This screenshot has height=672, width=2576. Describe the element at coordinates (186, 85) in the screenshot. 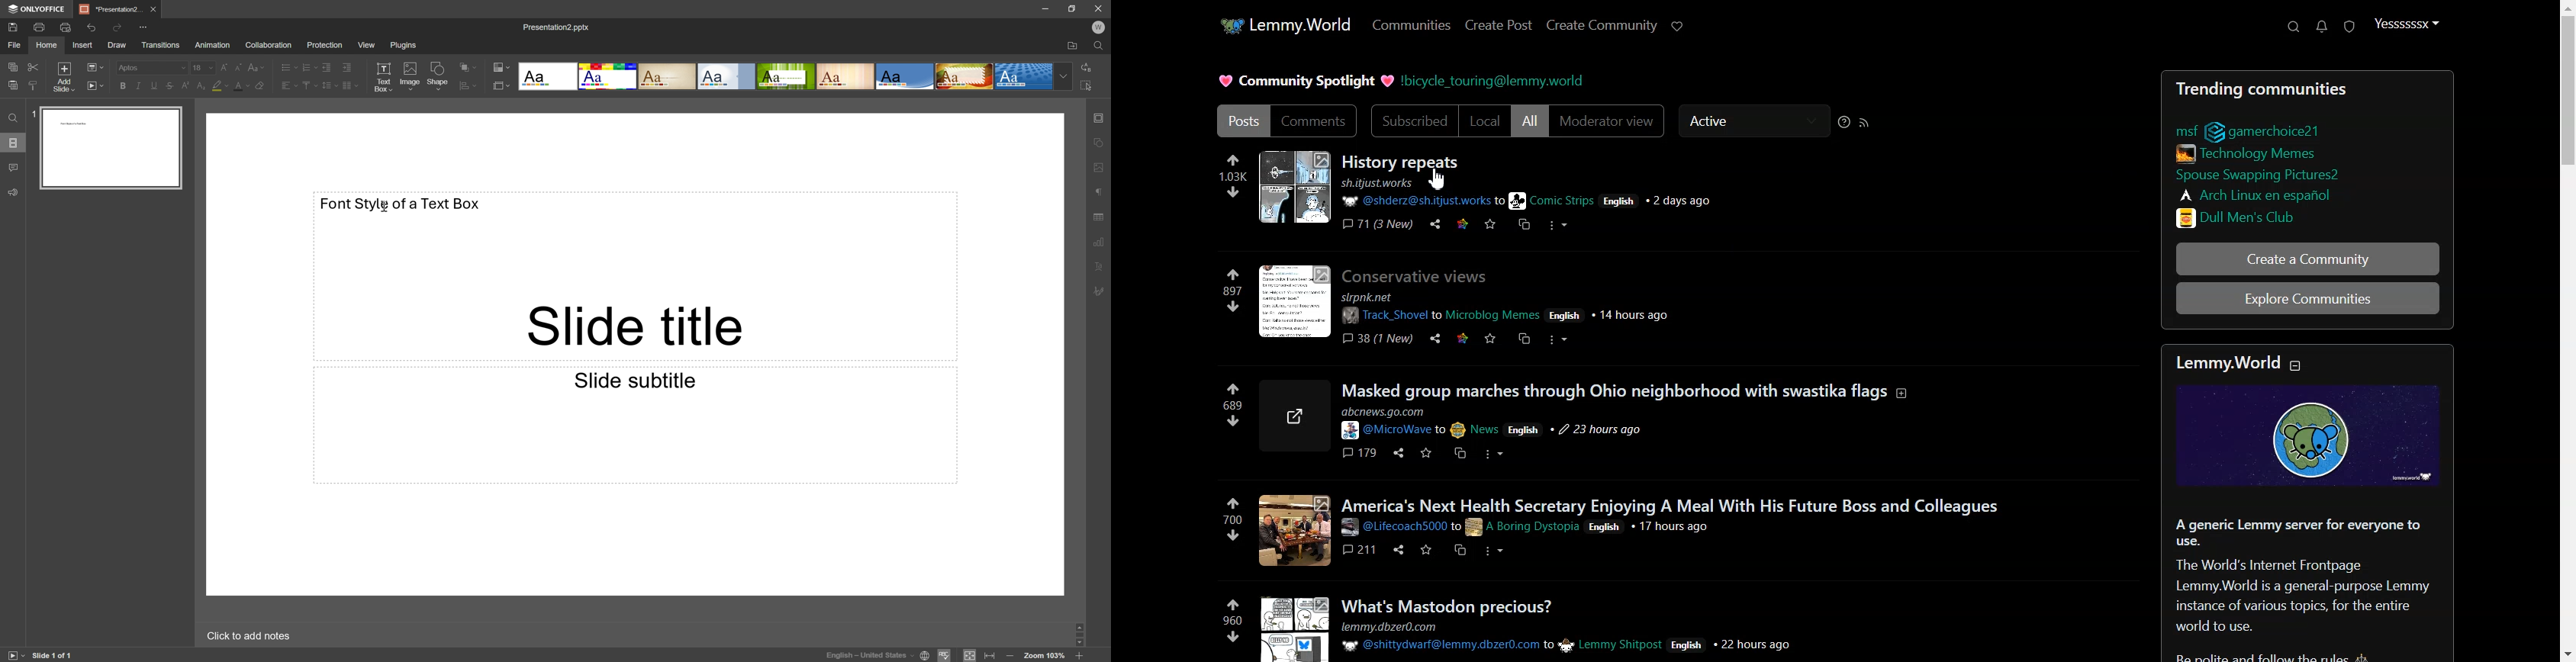

I see `Superscript` at that location.